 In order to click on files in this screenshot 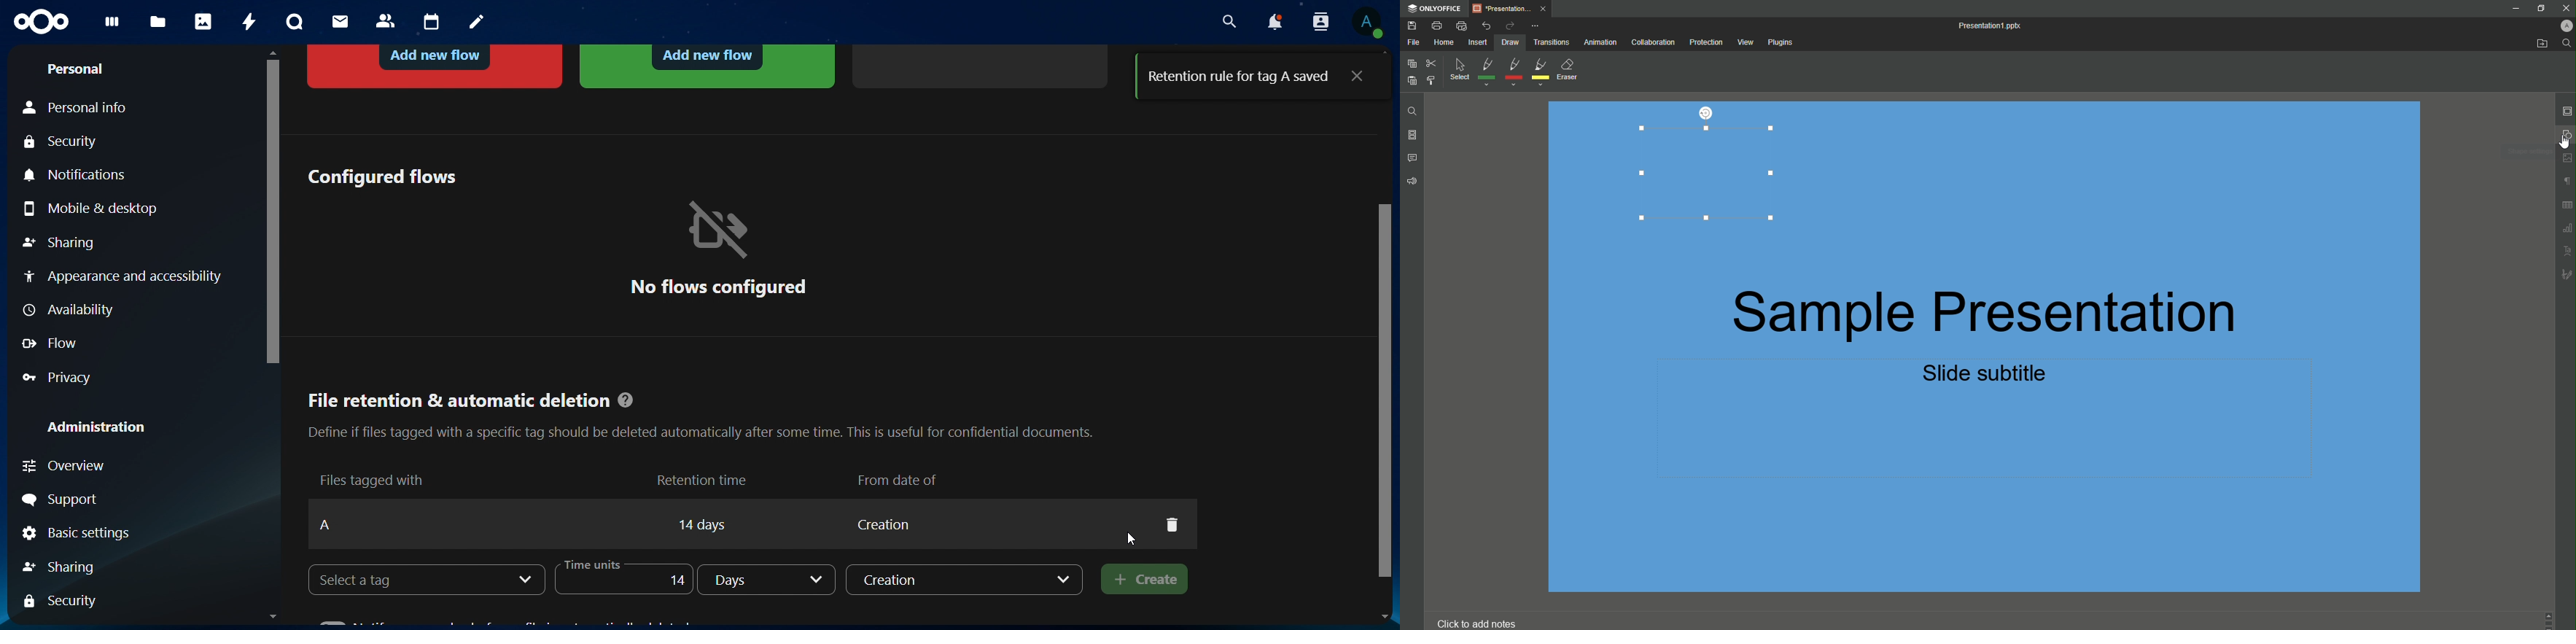, I will do `click(158, 23)`.